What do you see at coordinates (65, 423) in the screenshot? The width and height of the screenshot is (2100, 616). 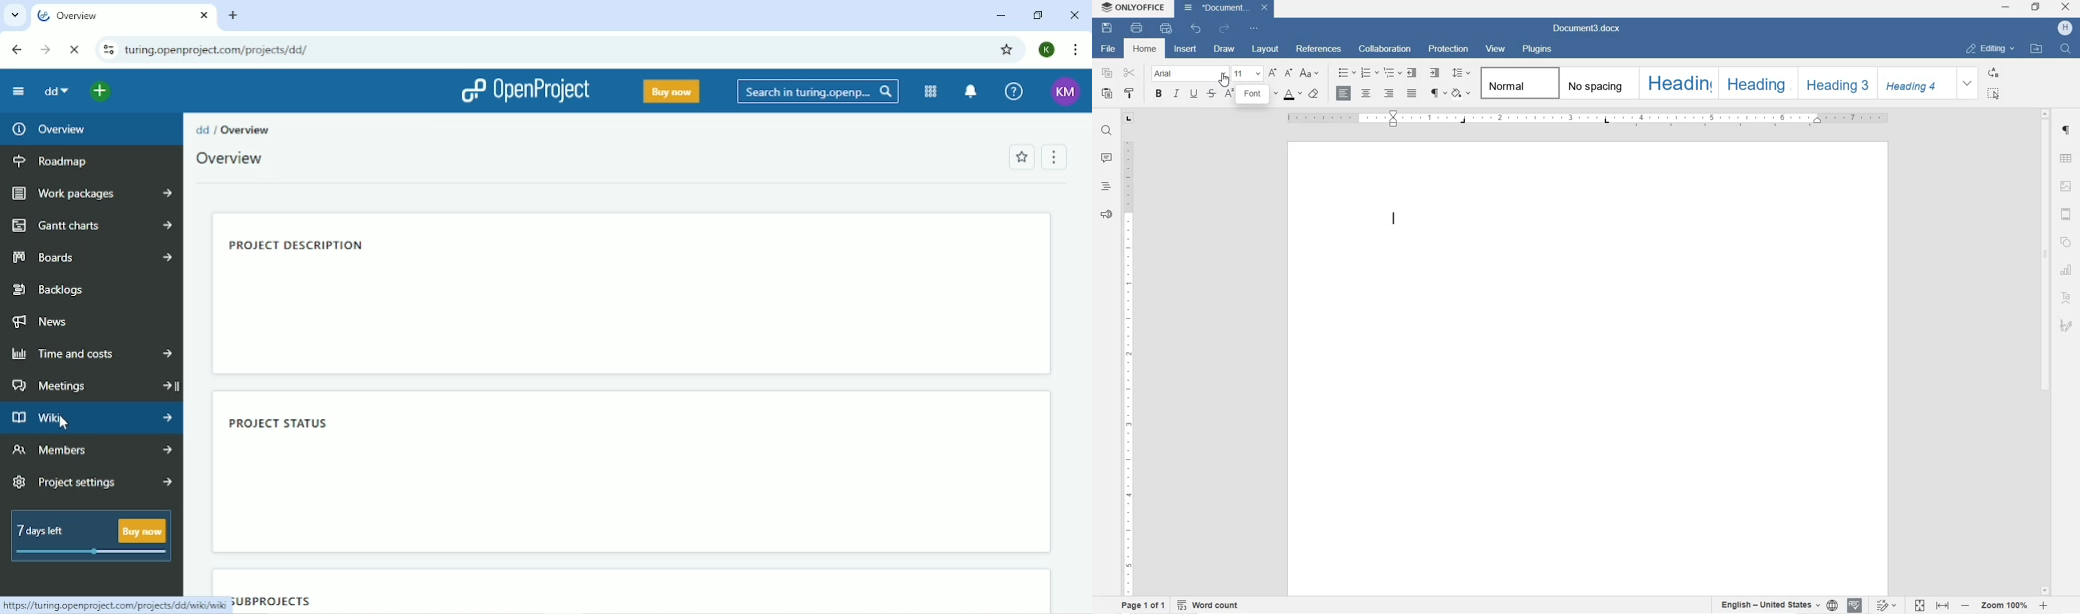 I see `cursor` at bounding box center [65, 423].